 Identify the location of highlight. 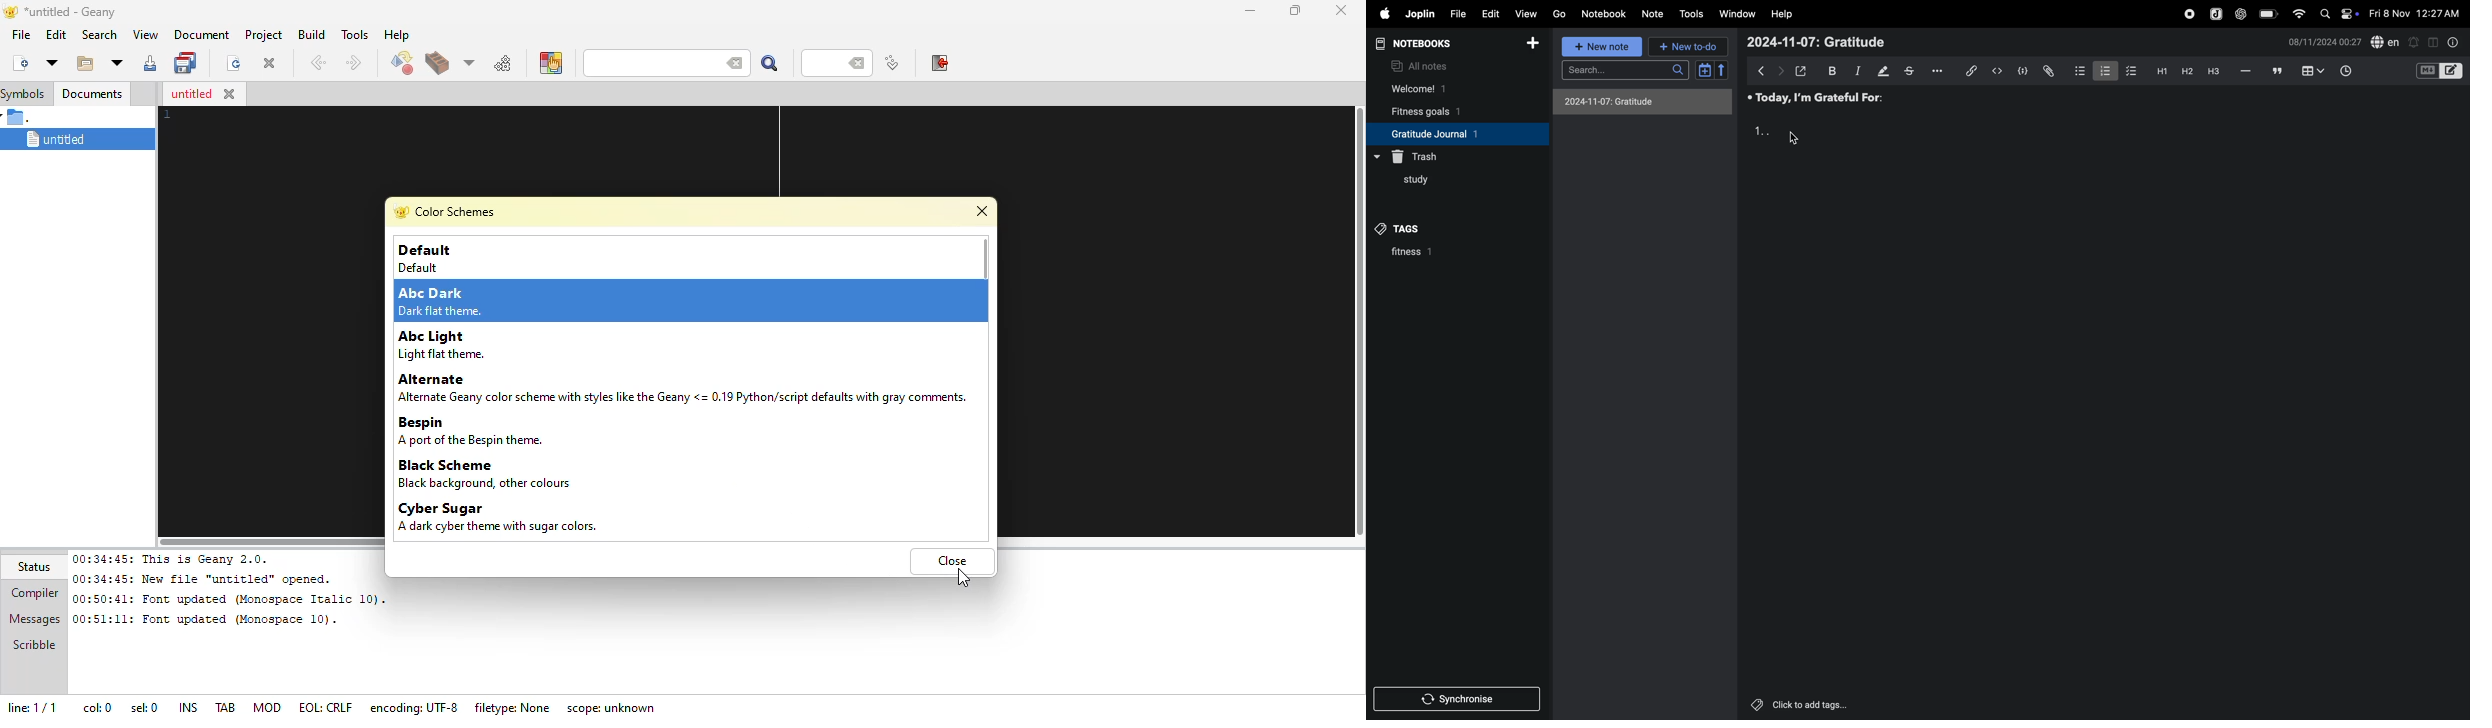
(1883, 70).